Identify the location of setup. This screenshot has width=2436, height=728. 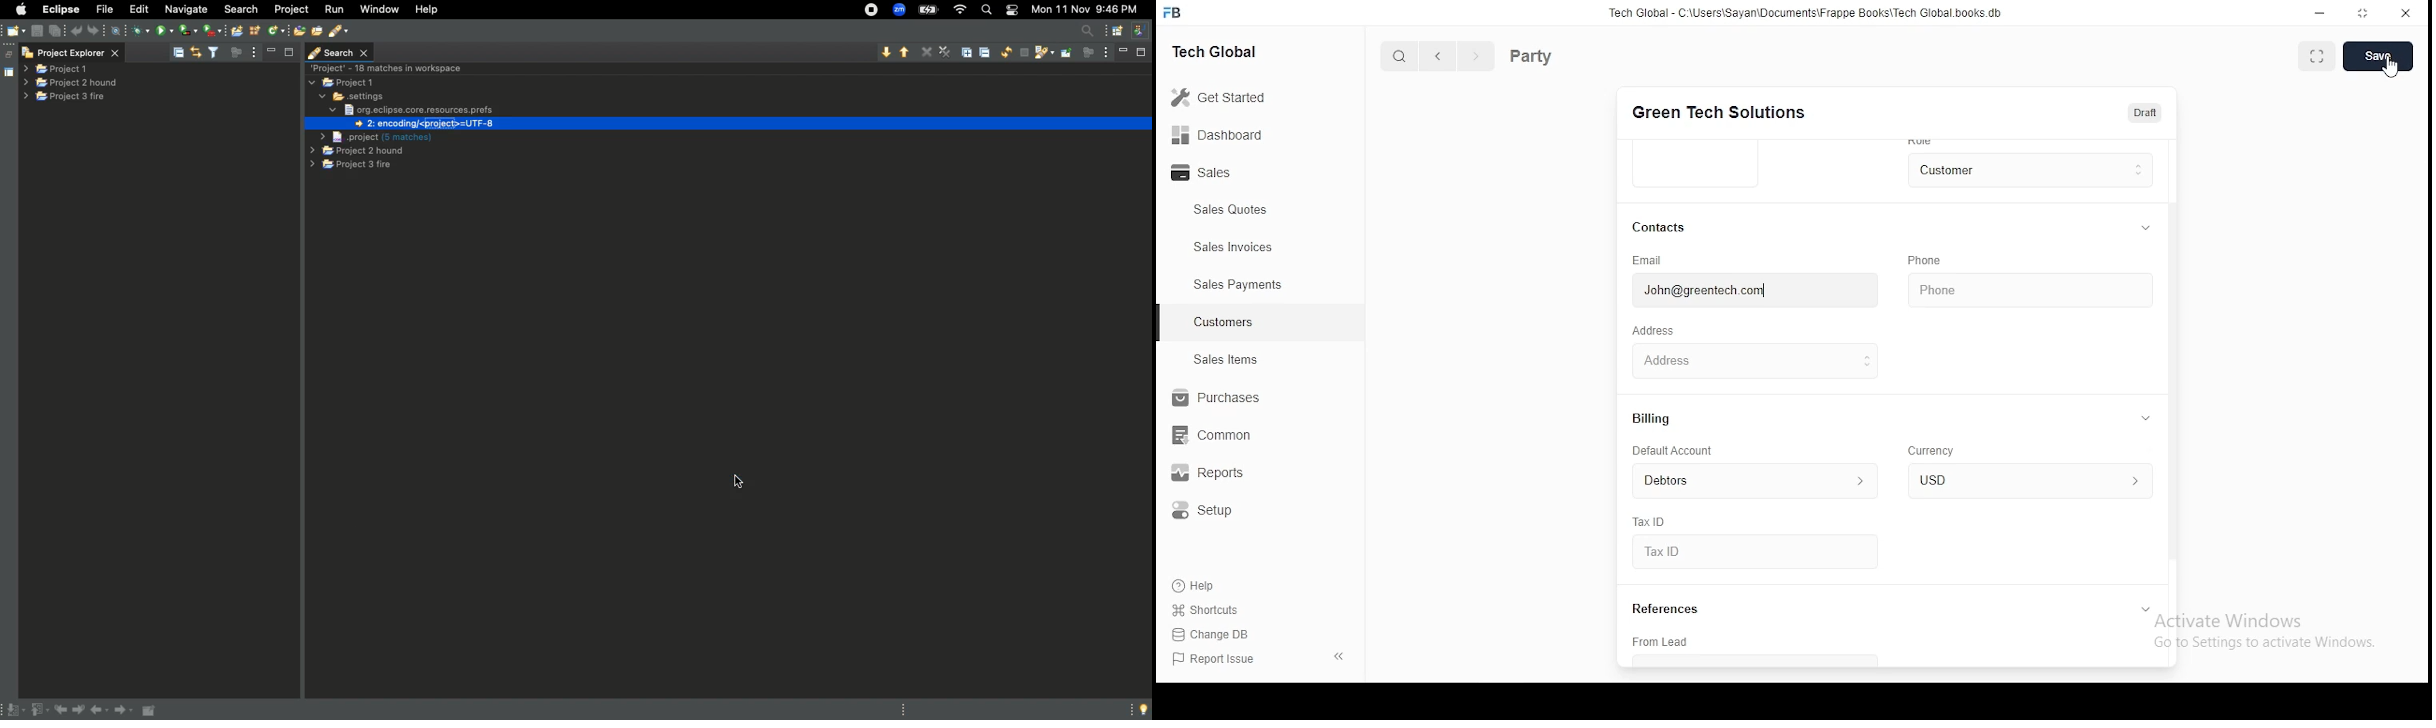
(1210, 513).